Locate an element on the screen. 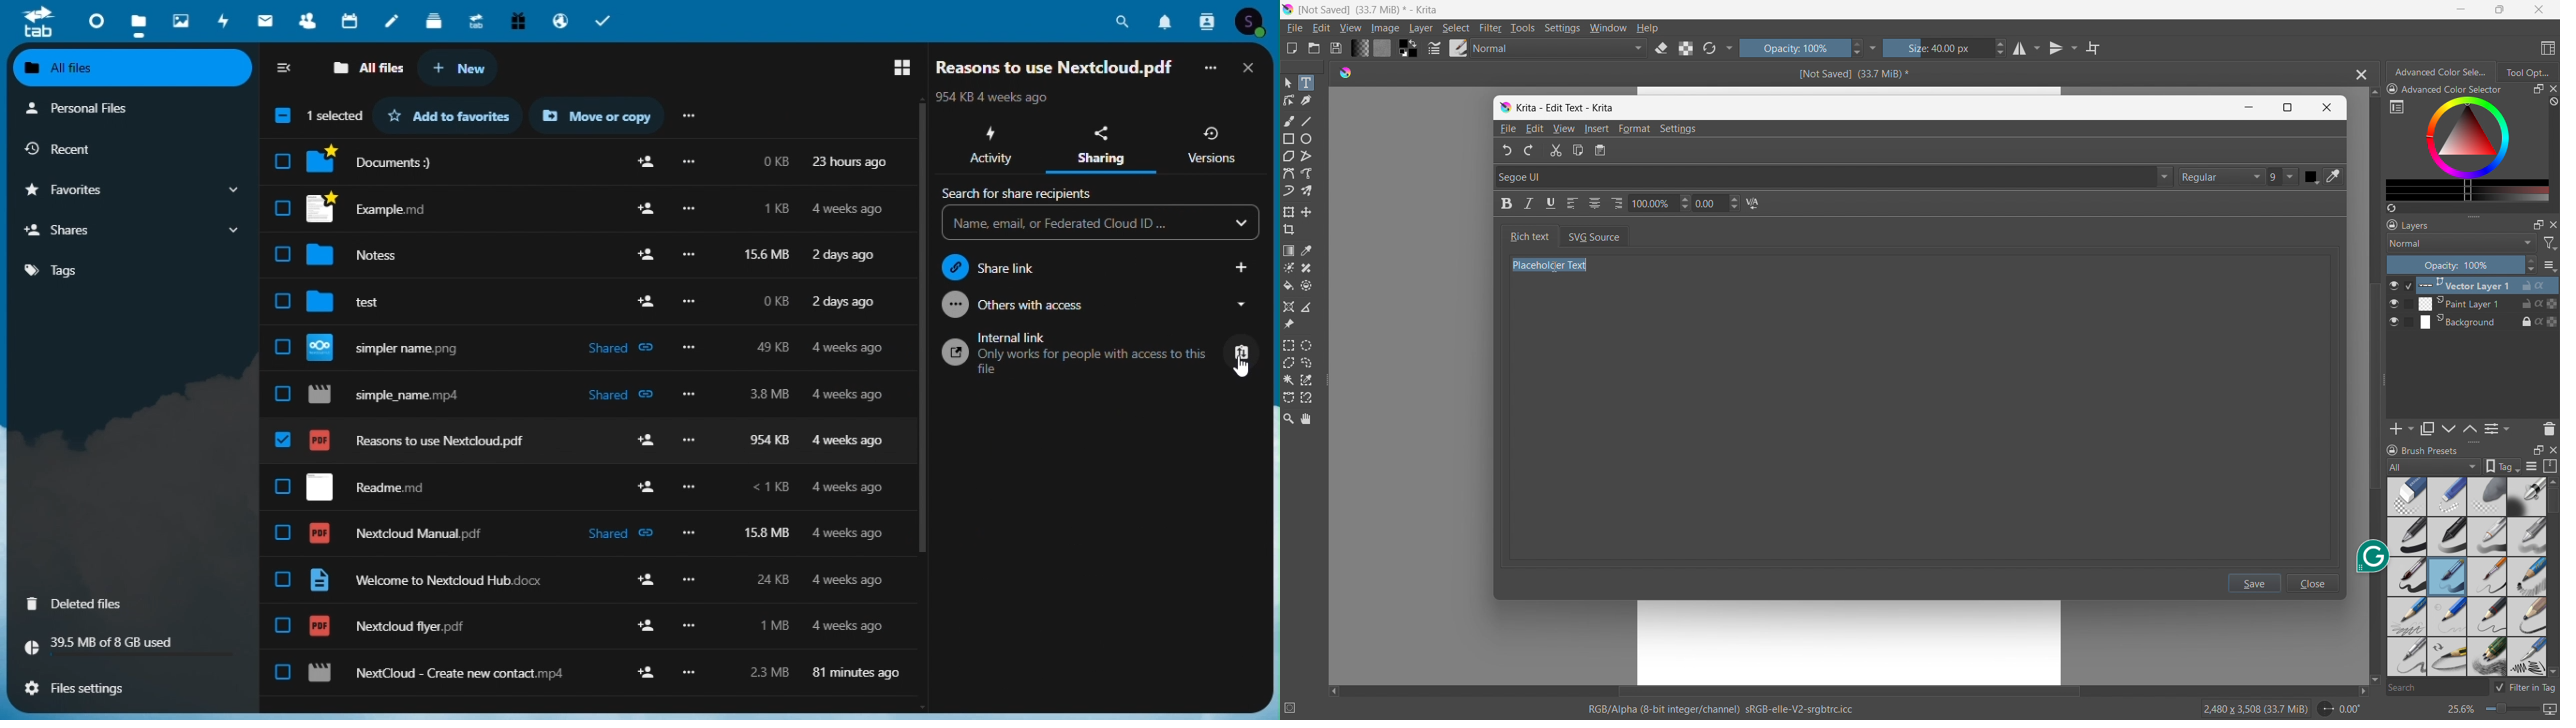  shares is located at coordinates (134, 230).